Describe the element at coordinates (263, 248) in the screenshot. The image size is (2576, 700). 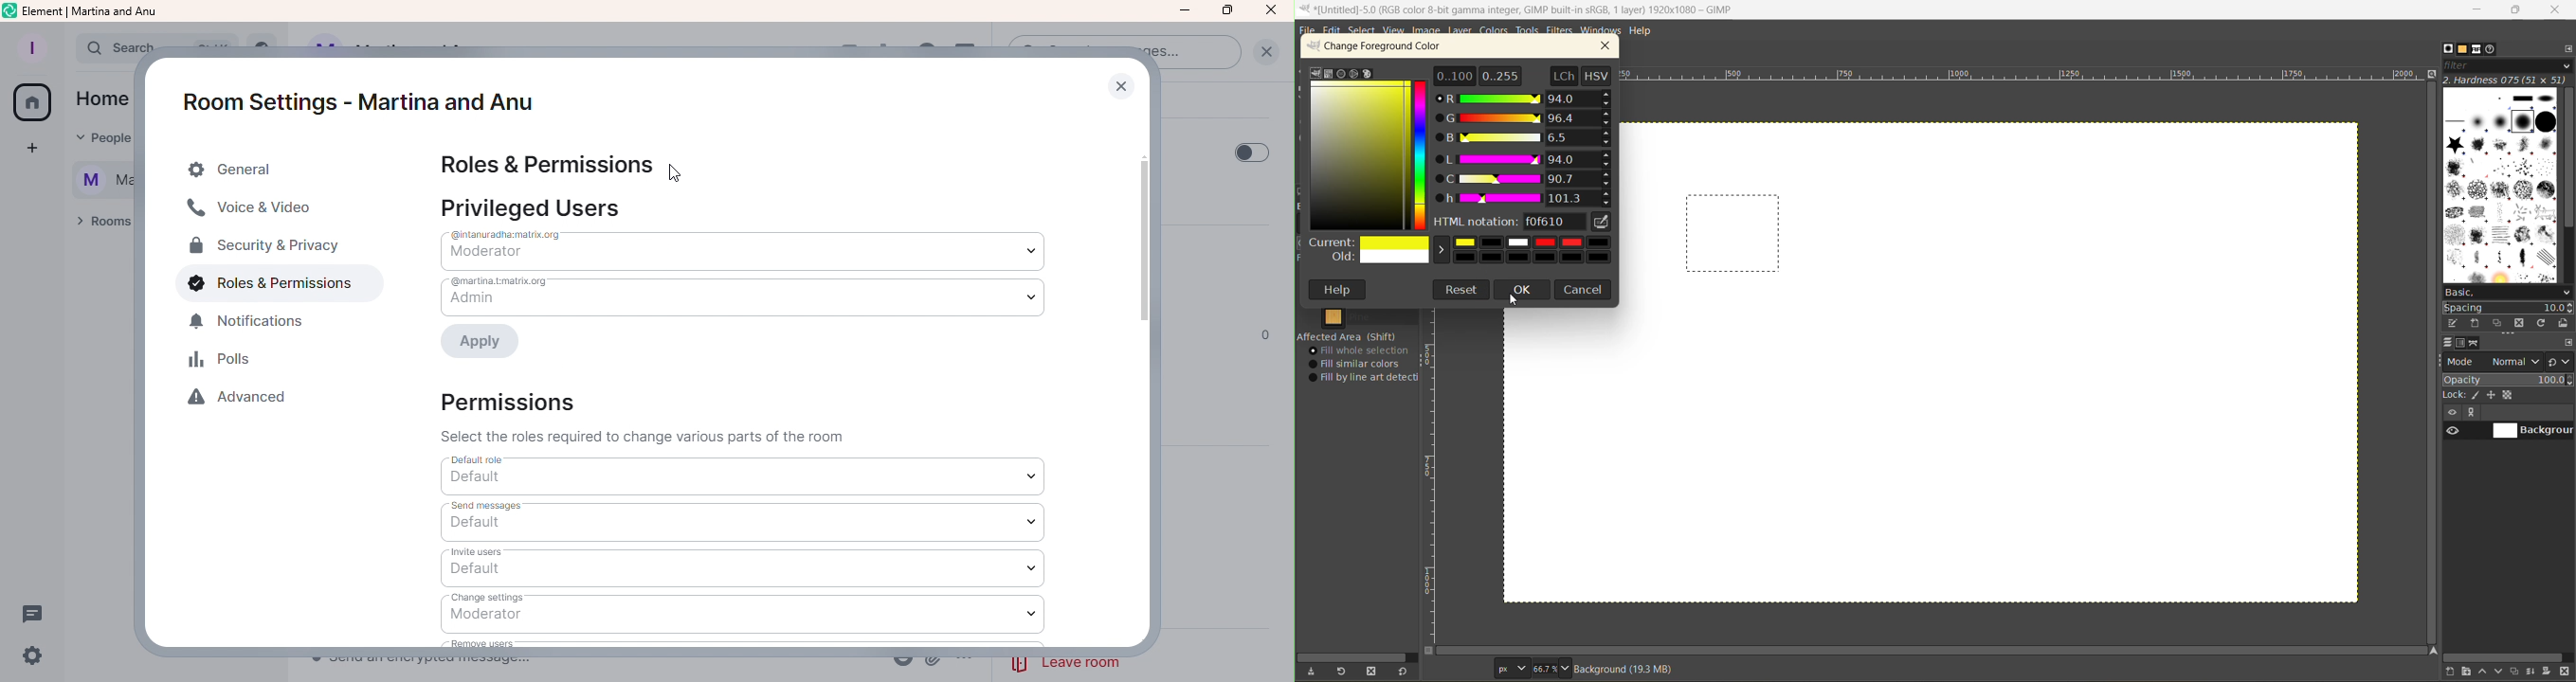
I see `Security and privacy` at that location.